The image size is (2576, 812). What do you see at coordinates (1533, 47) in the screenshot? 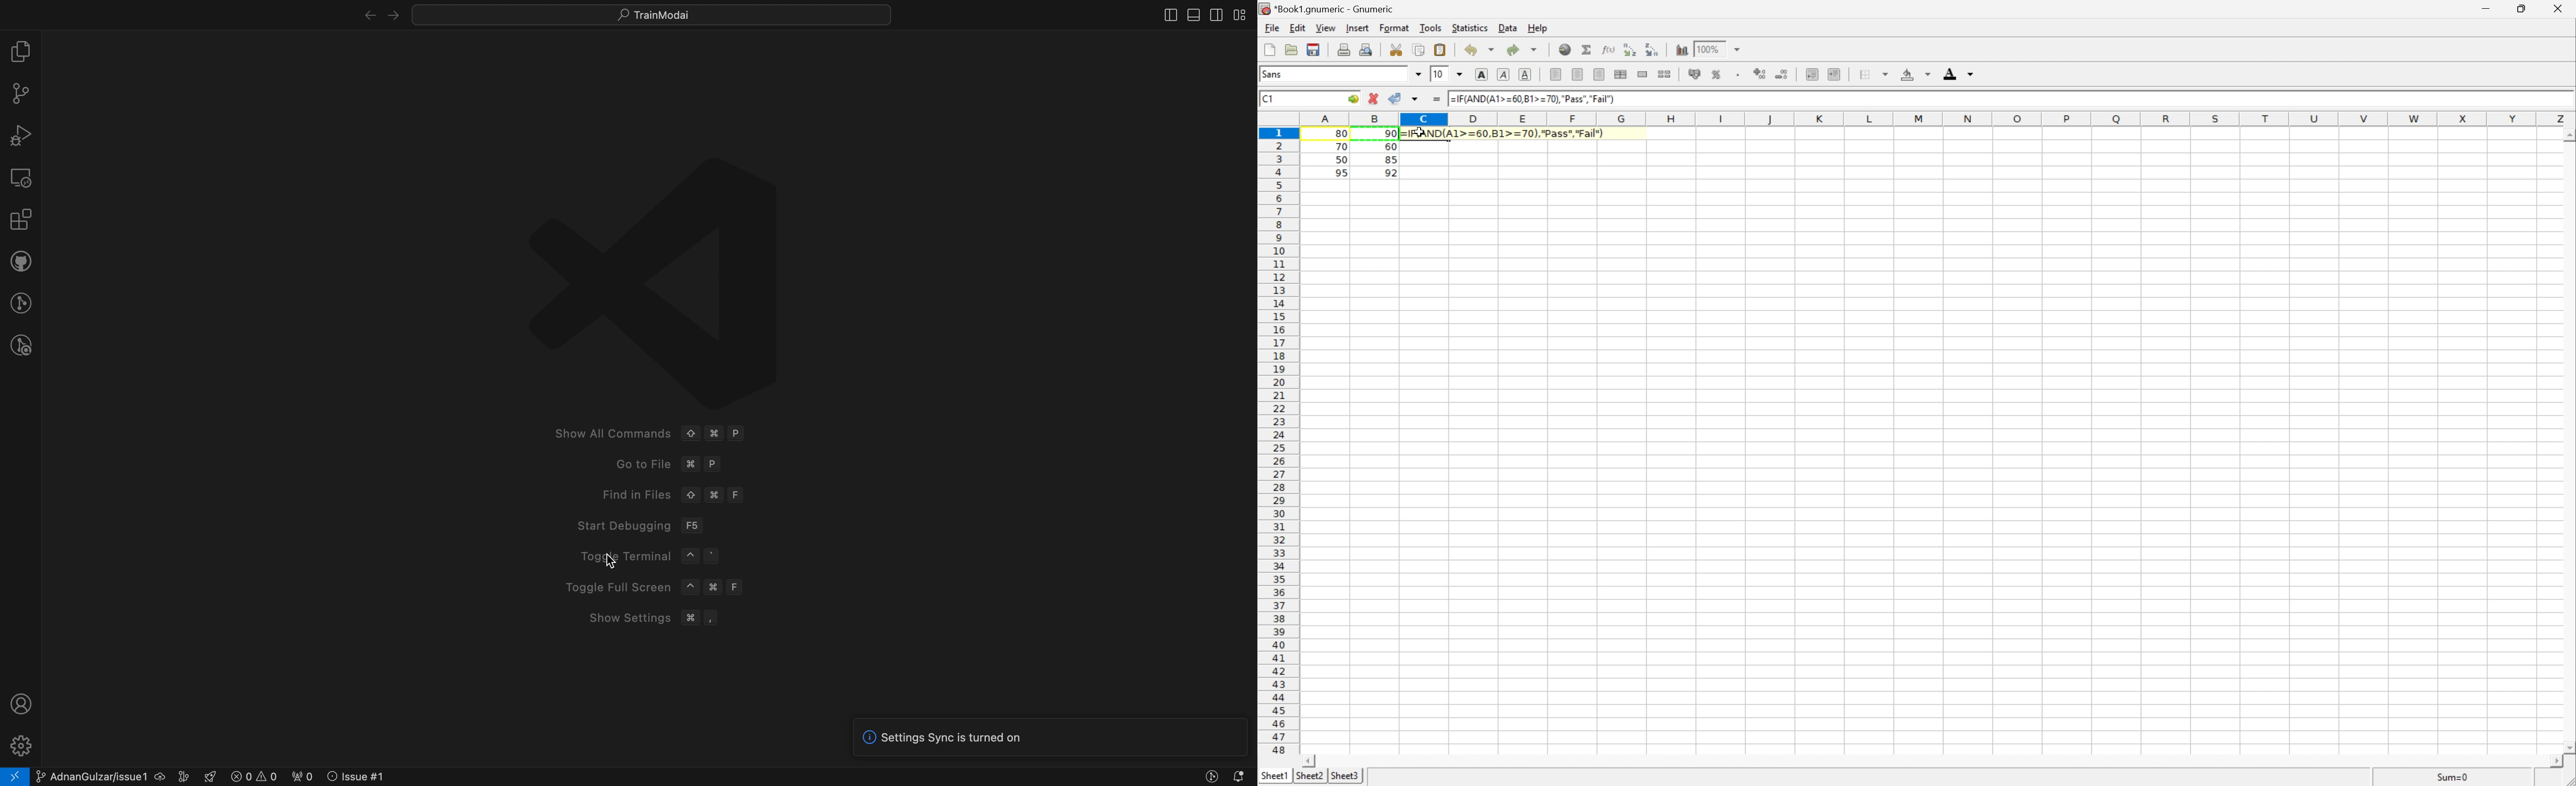
I see `Drop Down` at bounding box center [1533, 47].